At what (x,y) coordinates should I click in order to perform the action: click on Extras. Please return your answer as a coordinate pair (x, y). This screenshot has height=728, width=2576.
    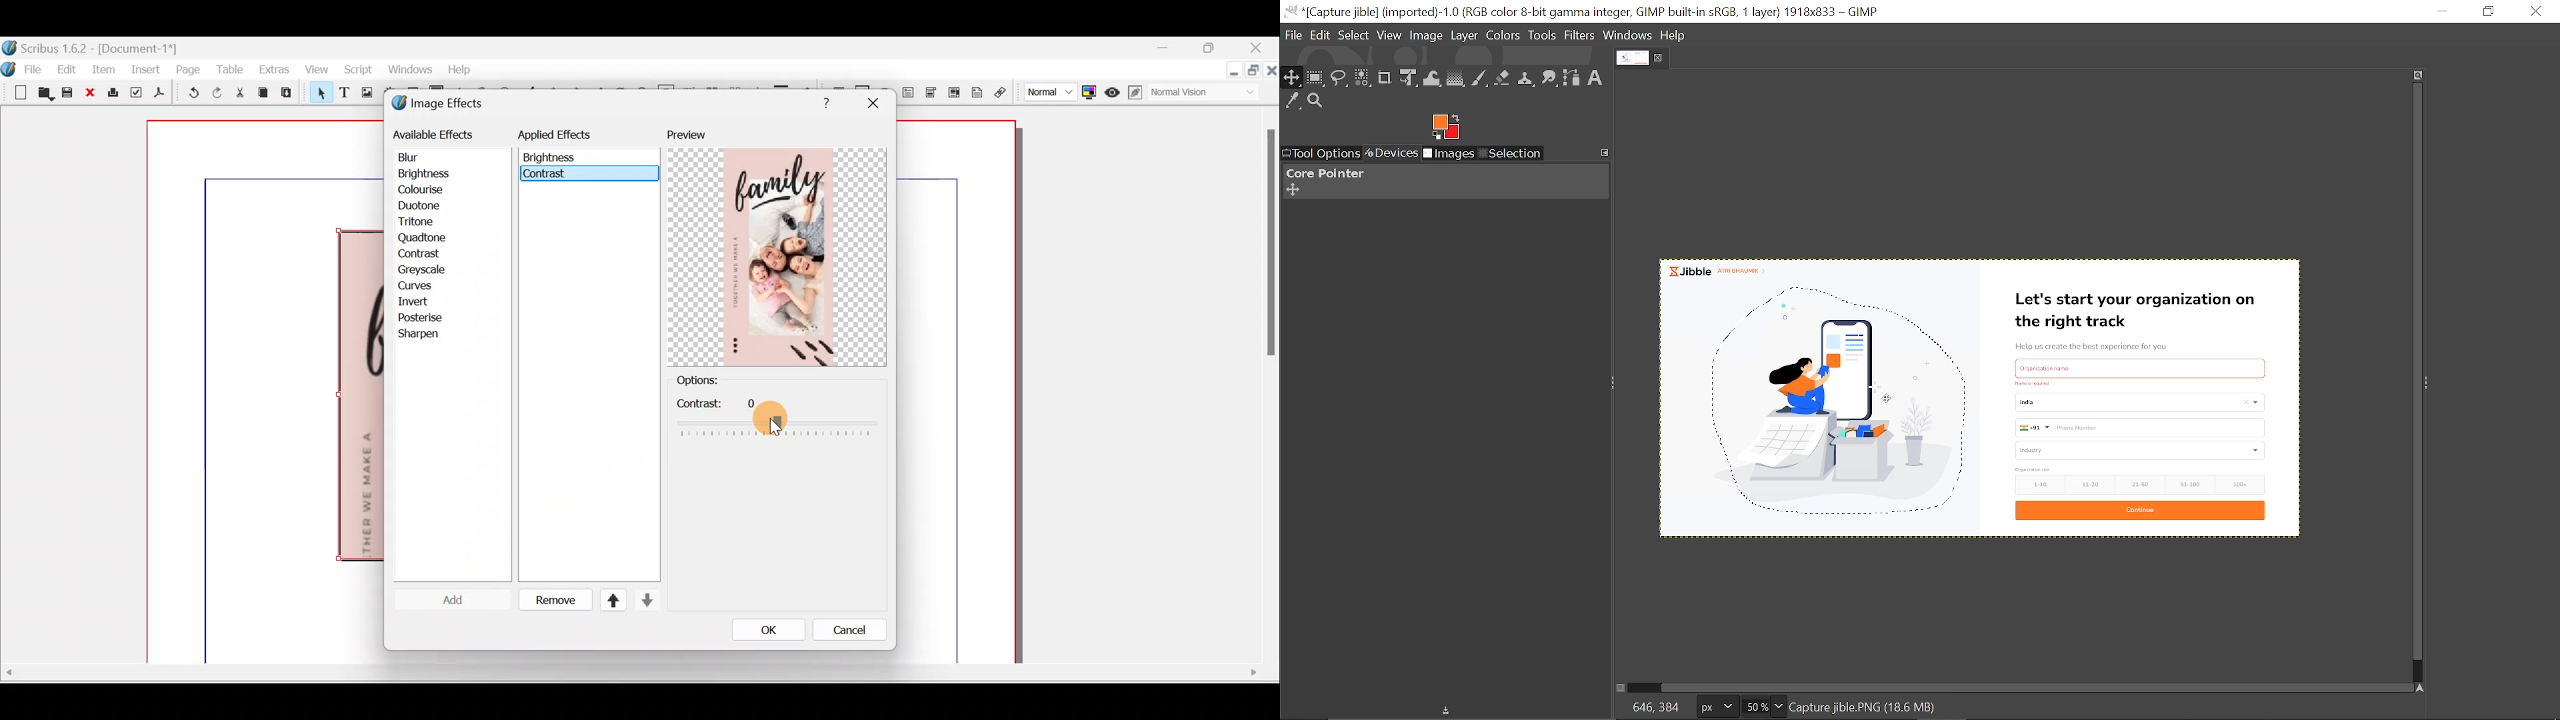
    Looking at the image, I should click on (273, 69).